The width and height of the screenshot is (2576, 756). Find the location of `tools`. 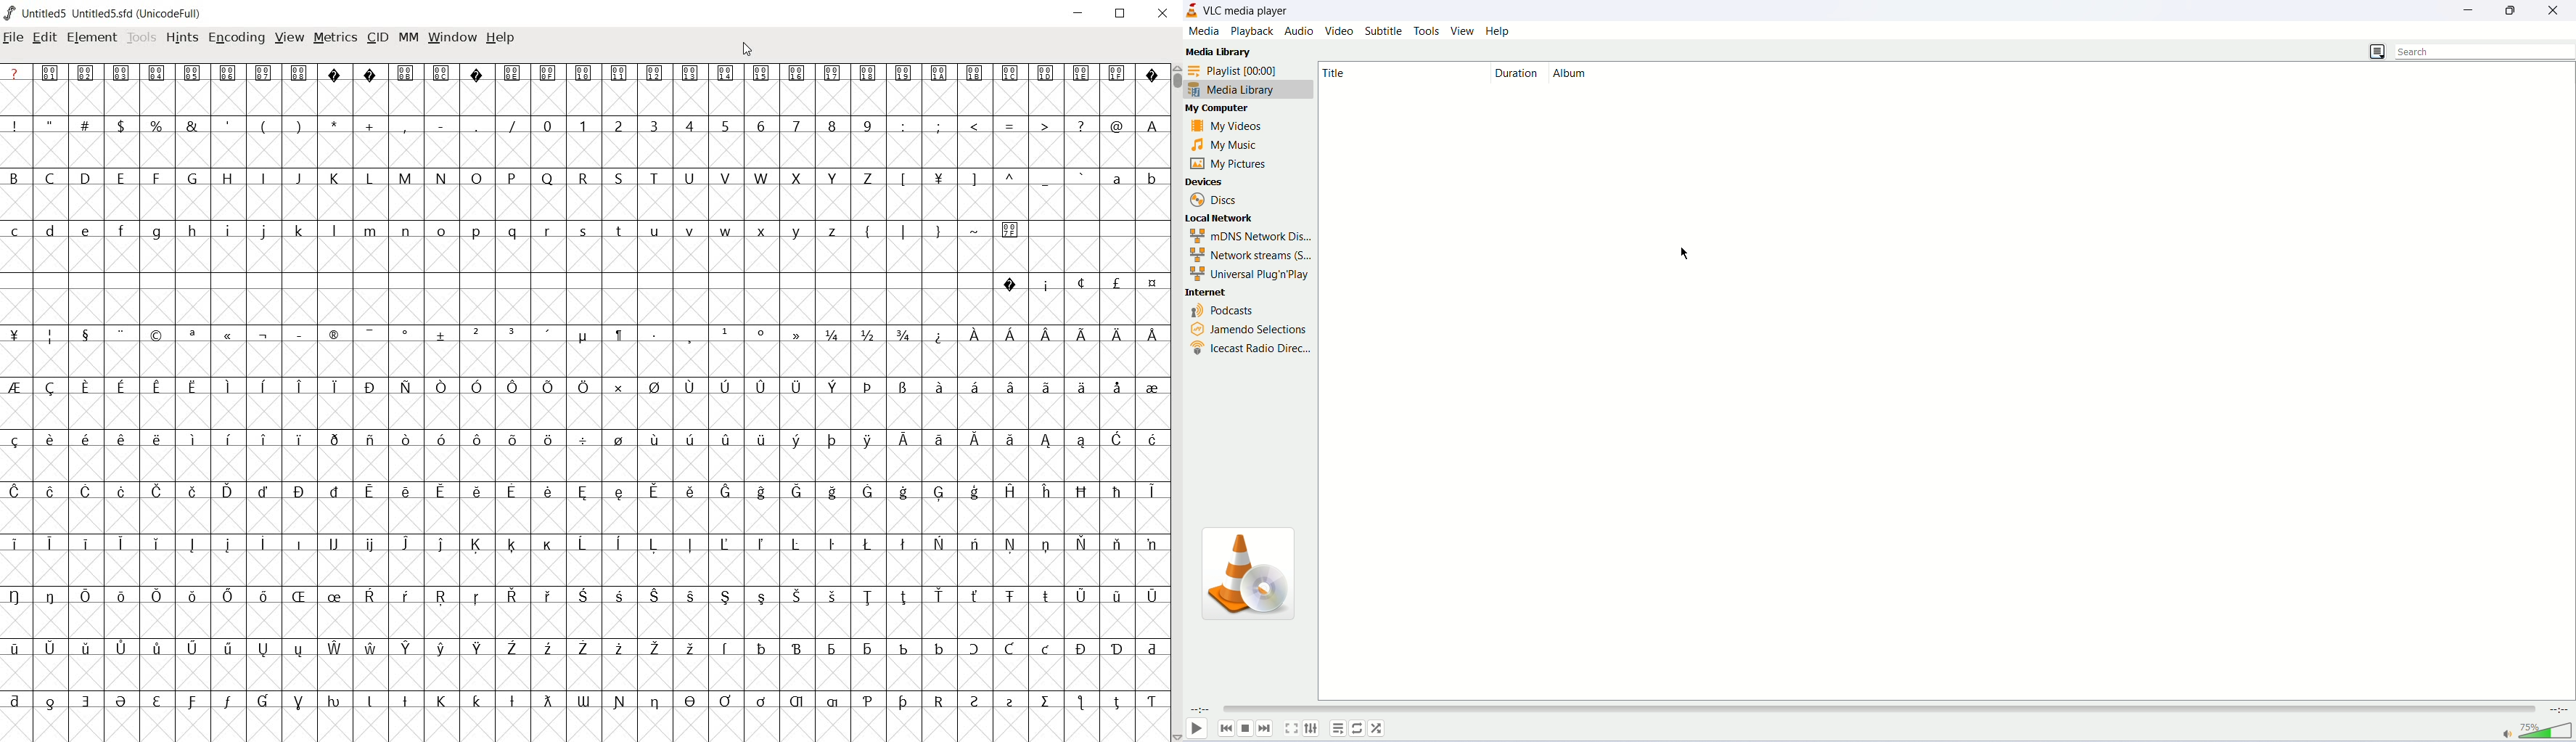

tools is located at coordinates (1427, 31).